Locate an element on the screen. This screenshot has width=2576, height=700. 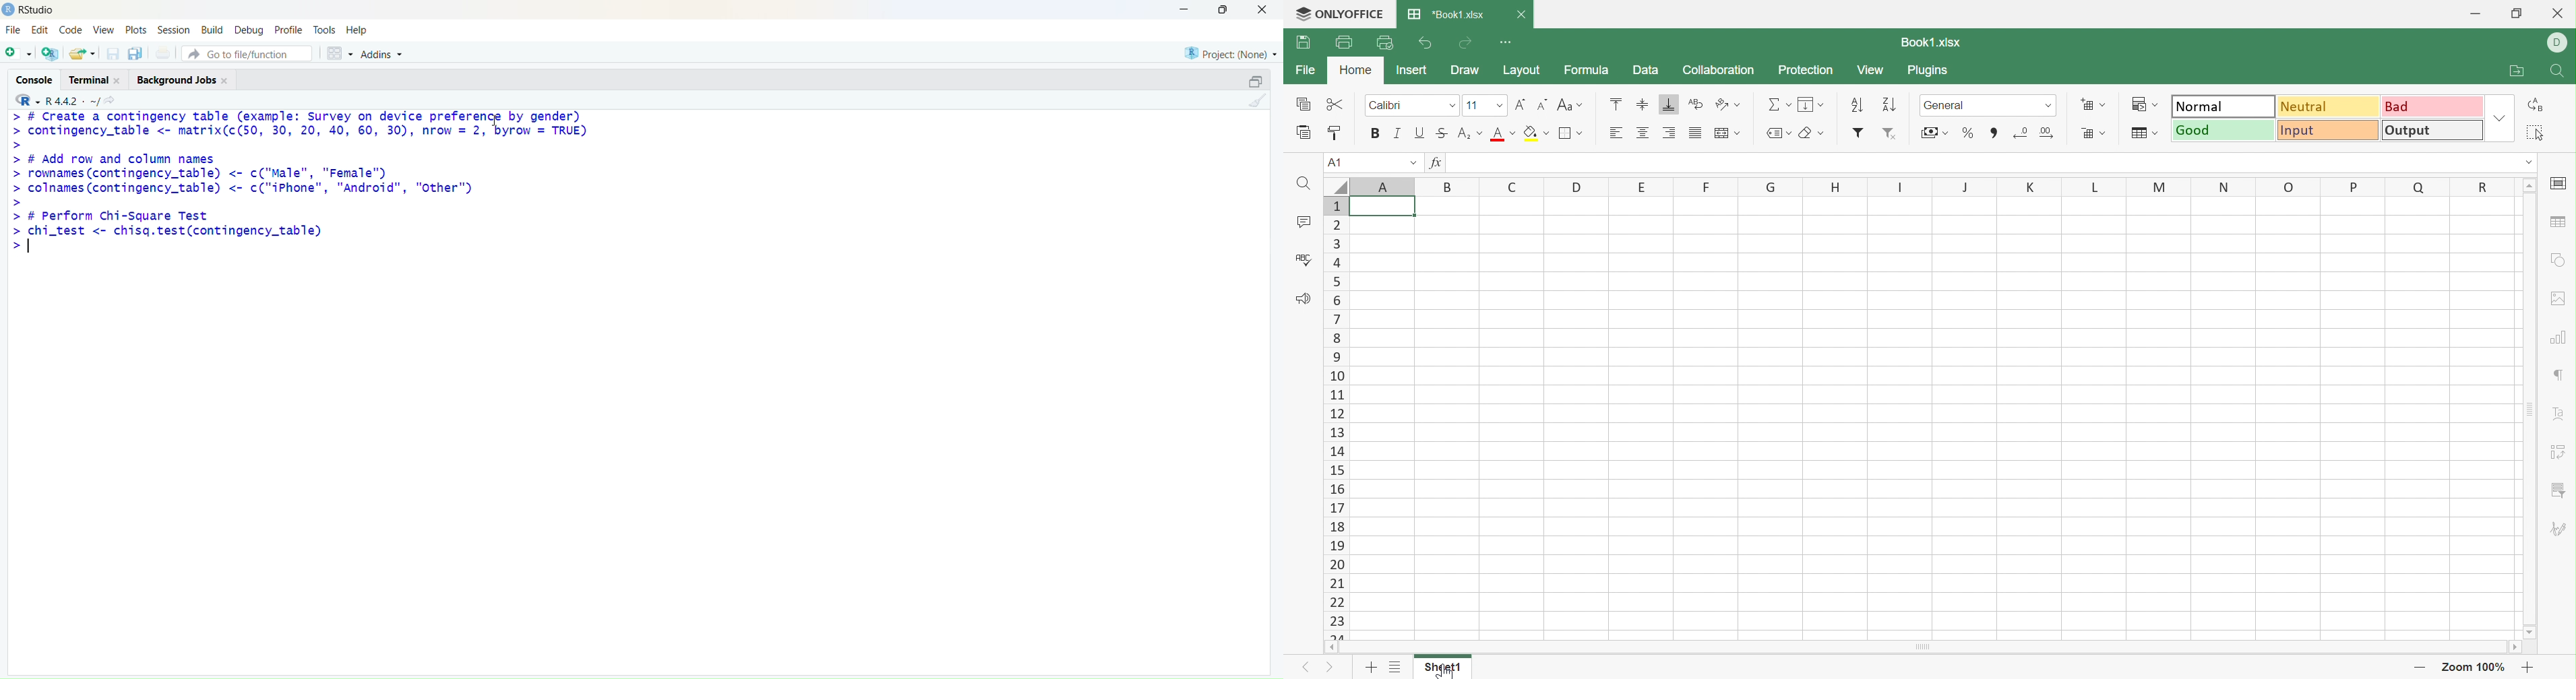
View is located at coordinates (104, 30).